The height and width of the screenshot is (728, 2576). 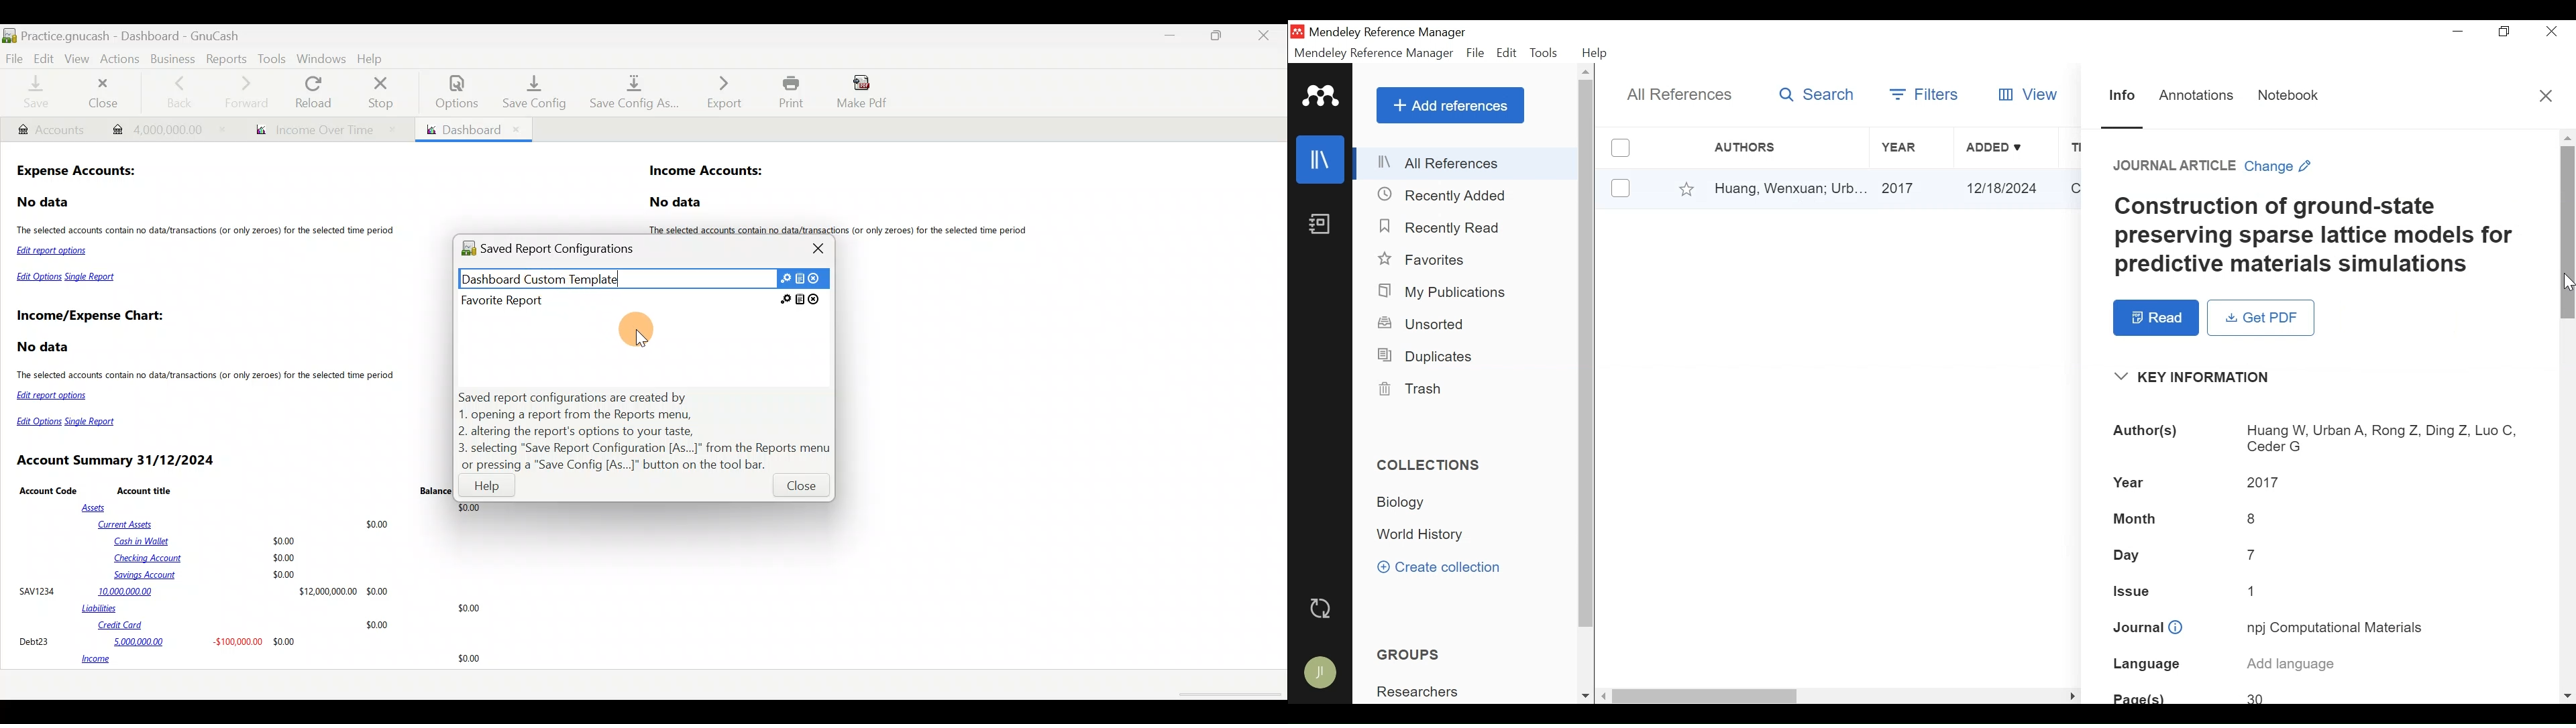 What do you see at coordinates (1467, 163) in the screenshot?
I see `All References` at bounding box center [1467, 163].